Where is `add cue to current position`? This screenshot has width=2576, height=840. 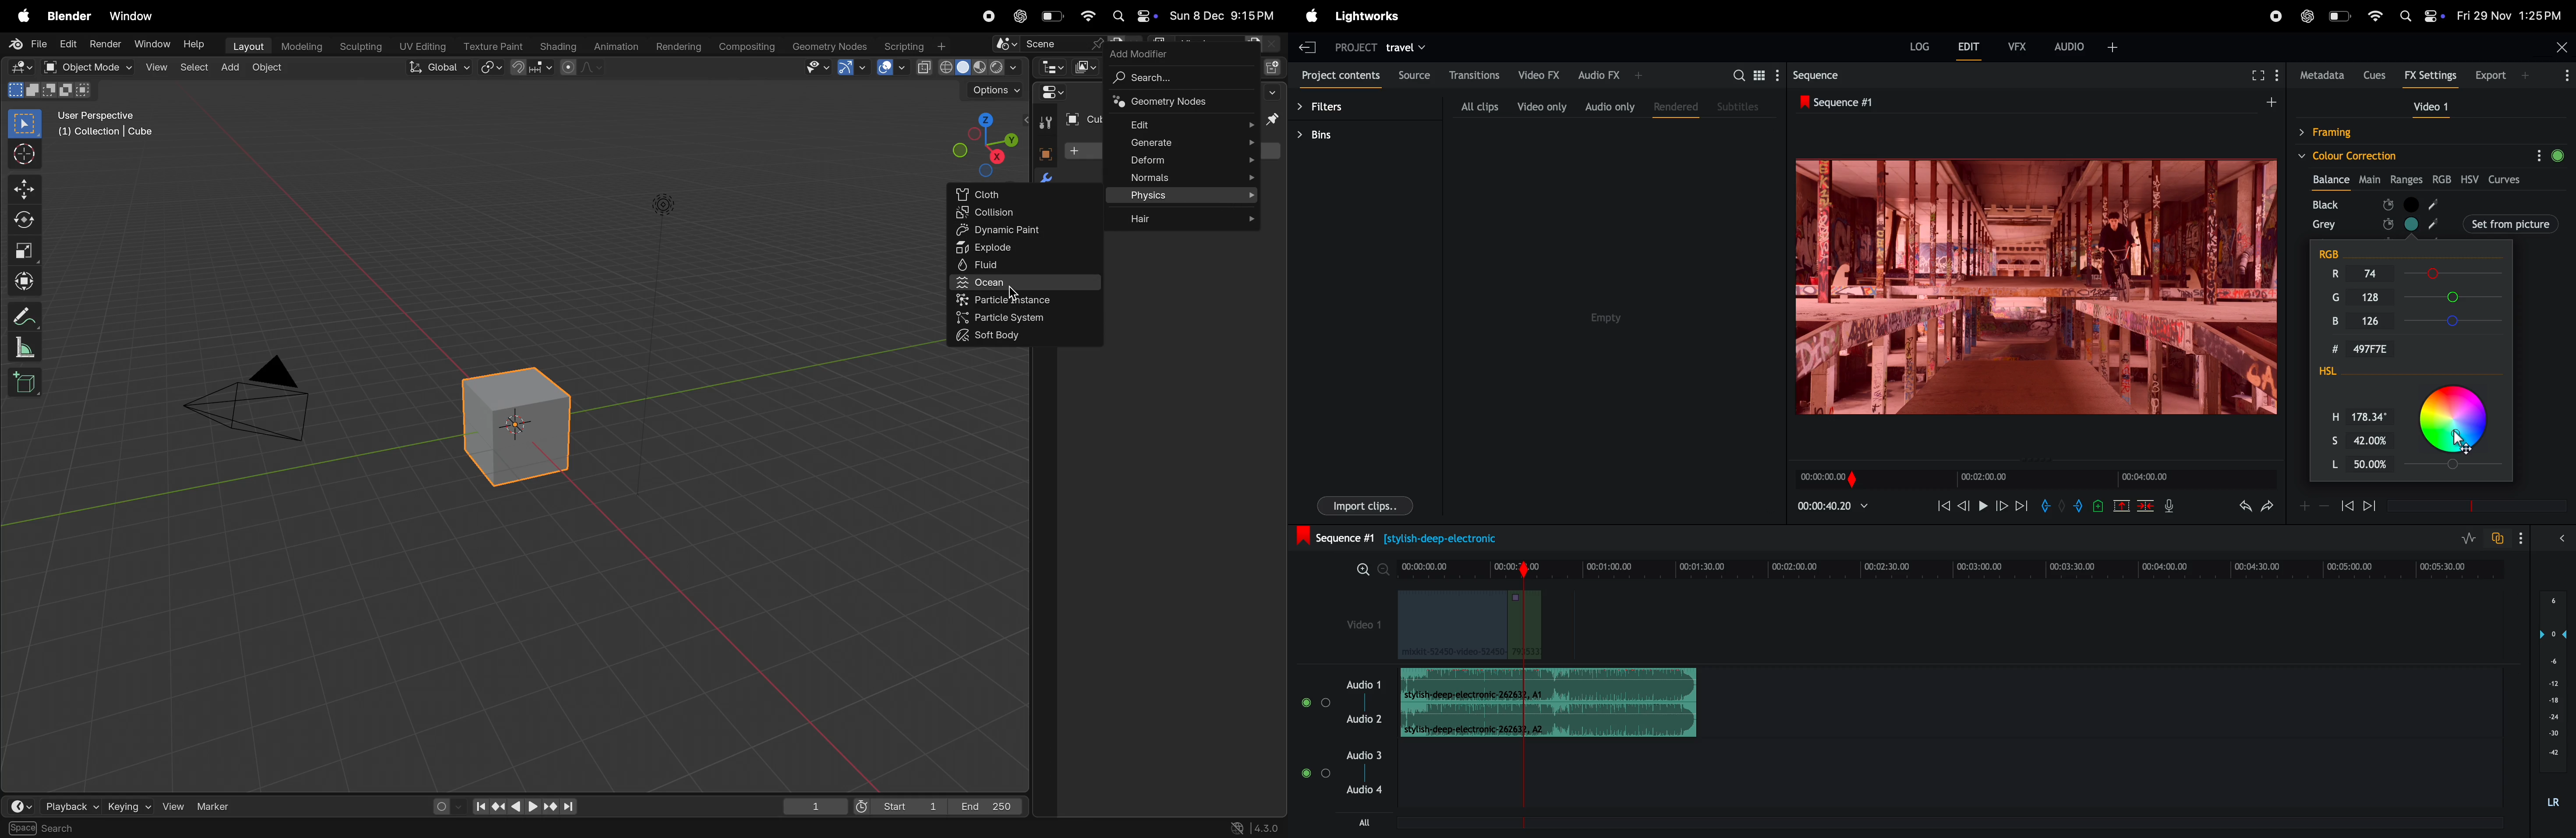 add cue to current position is located at coordinates (2097, 507).